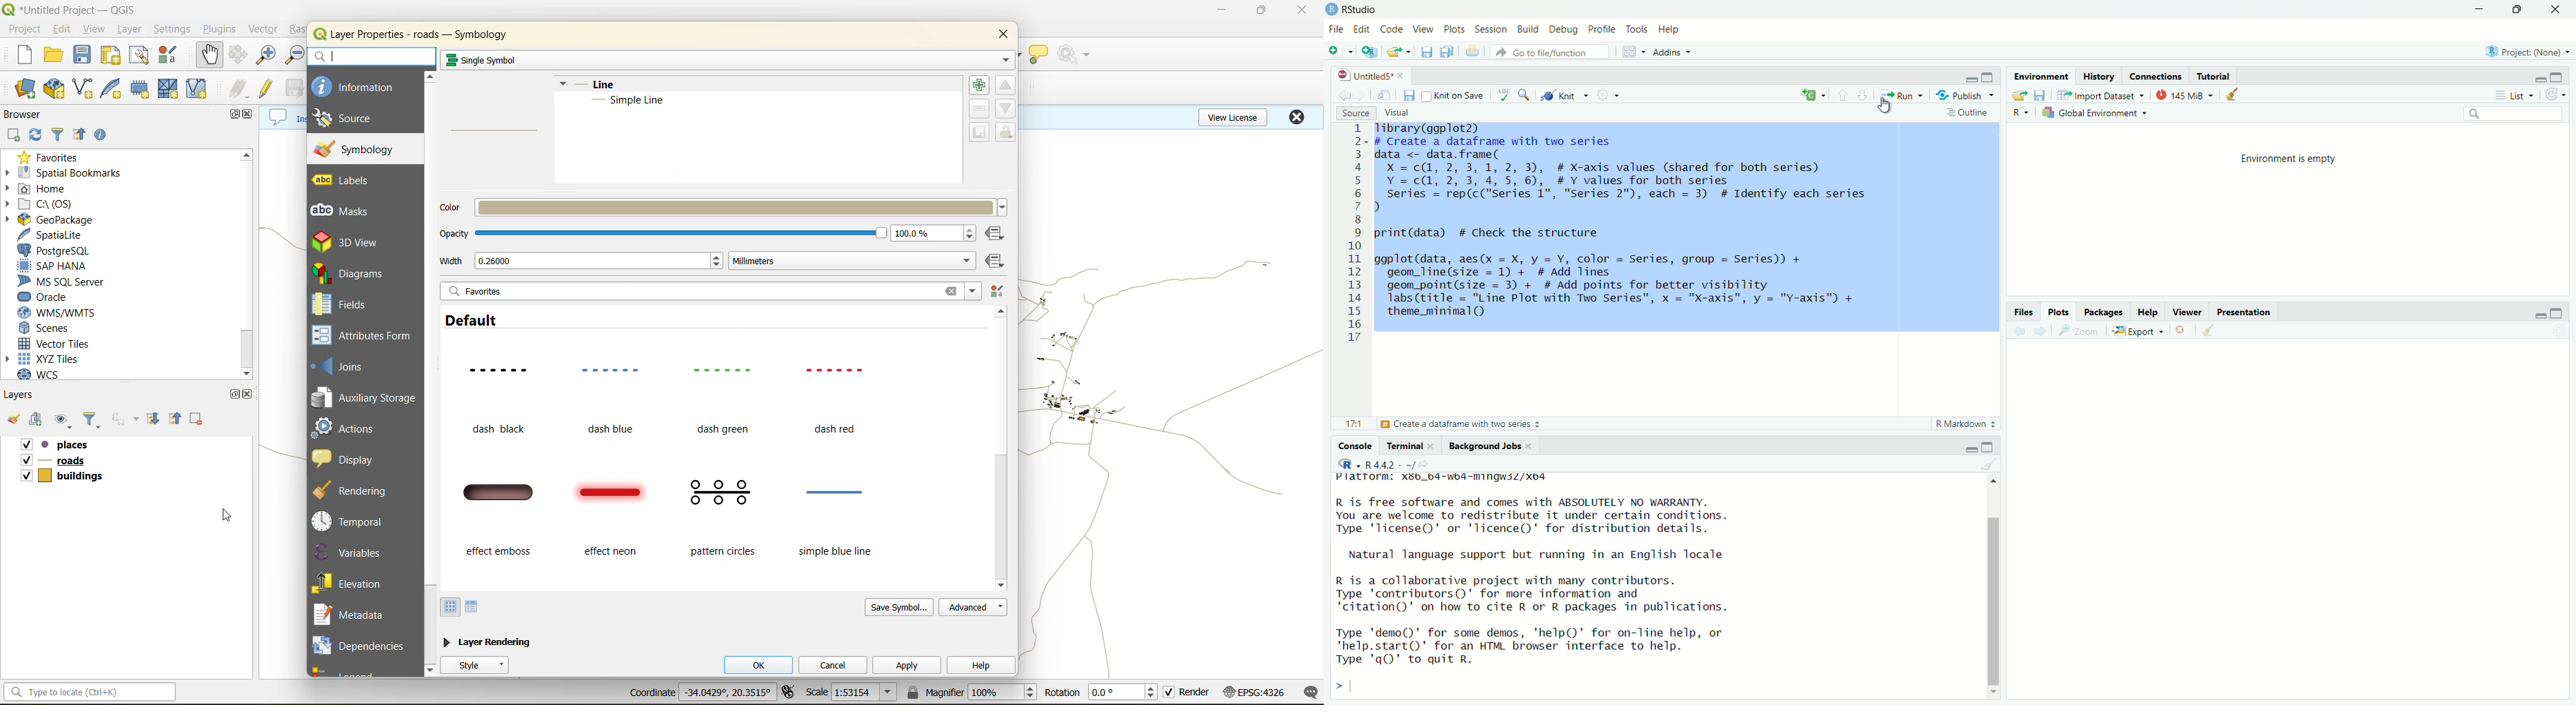 The image size is (2576, 728). I want to click on Create a dataframe with two series, so click(1462, 424).